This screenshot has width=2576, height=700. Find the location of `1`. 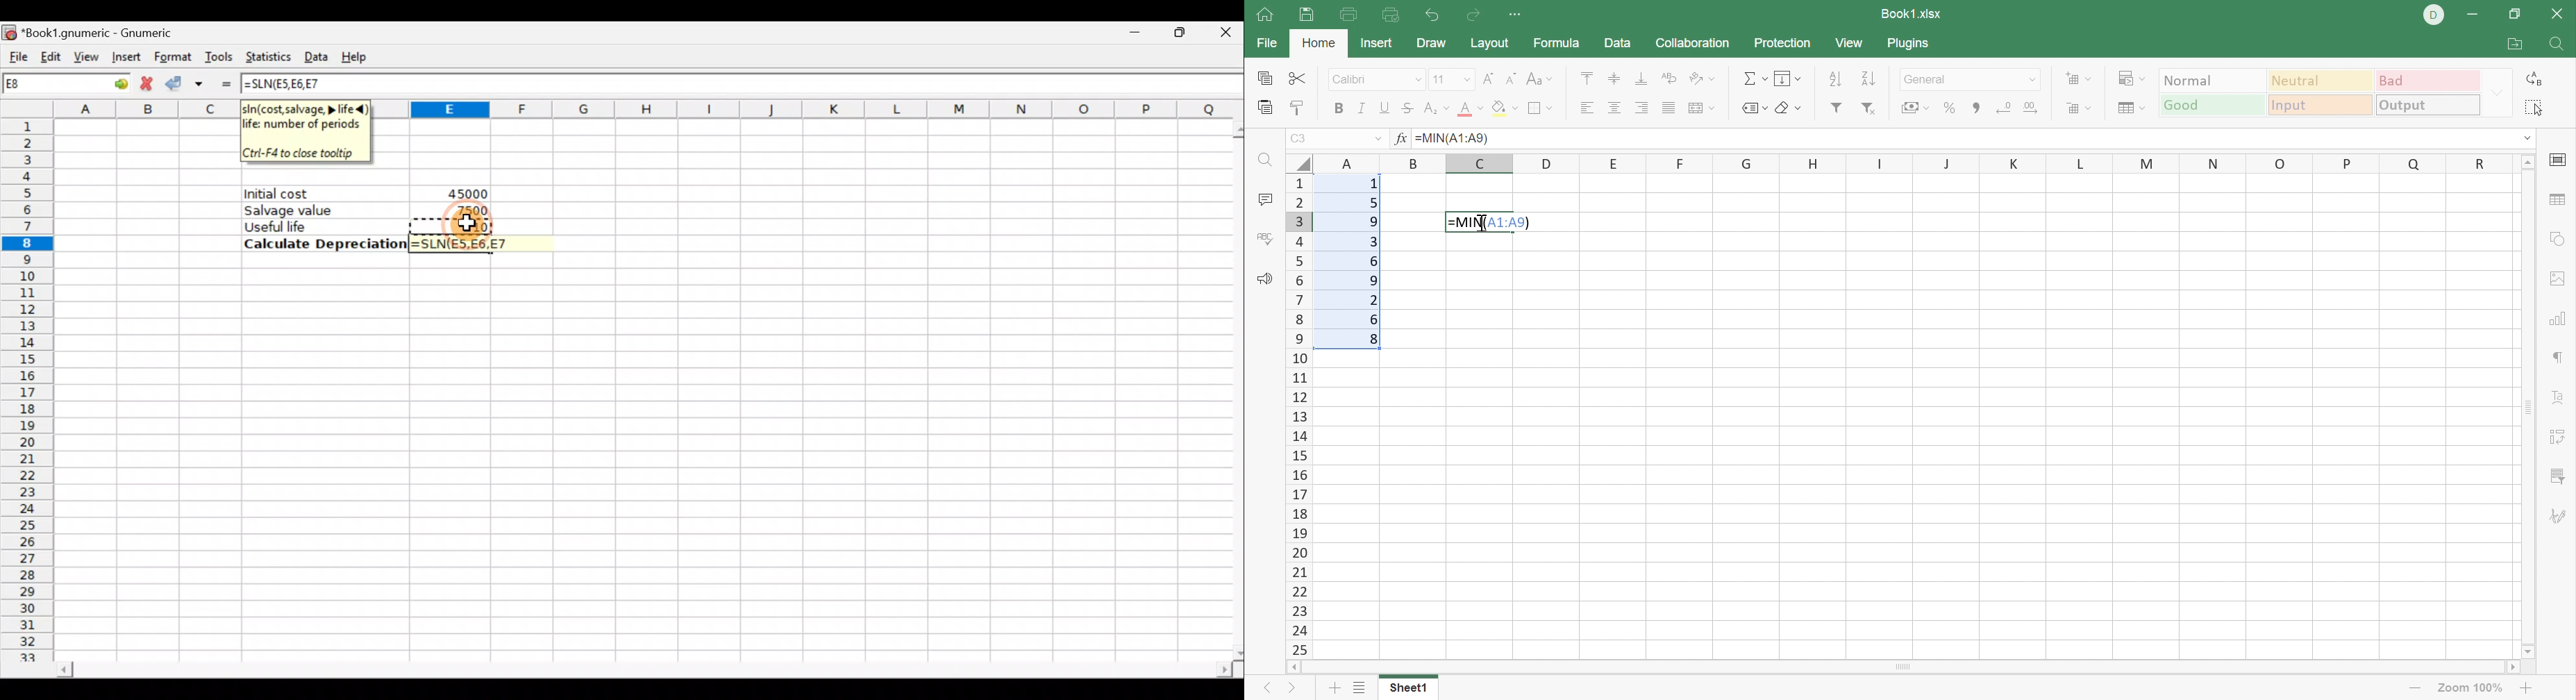

1 is located at coordinates (1371, 185).